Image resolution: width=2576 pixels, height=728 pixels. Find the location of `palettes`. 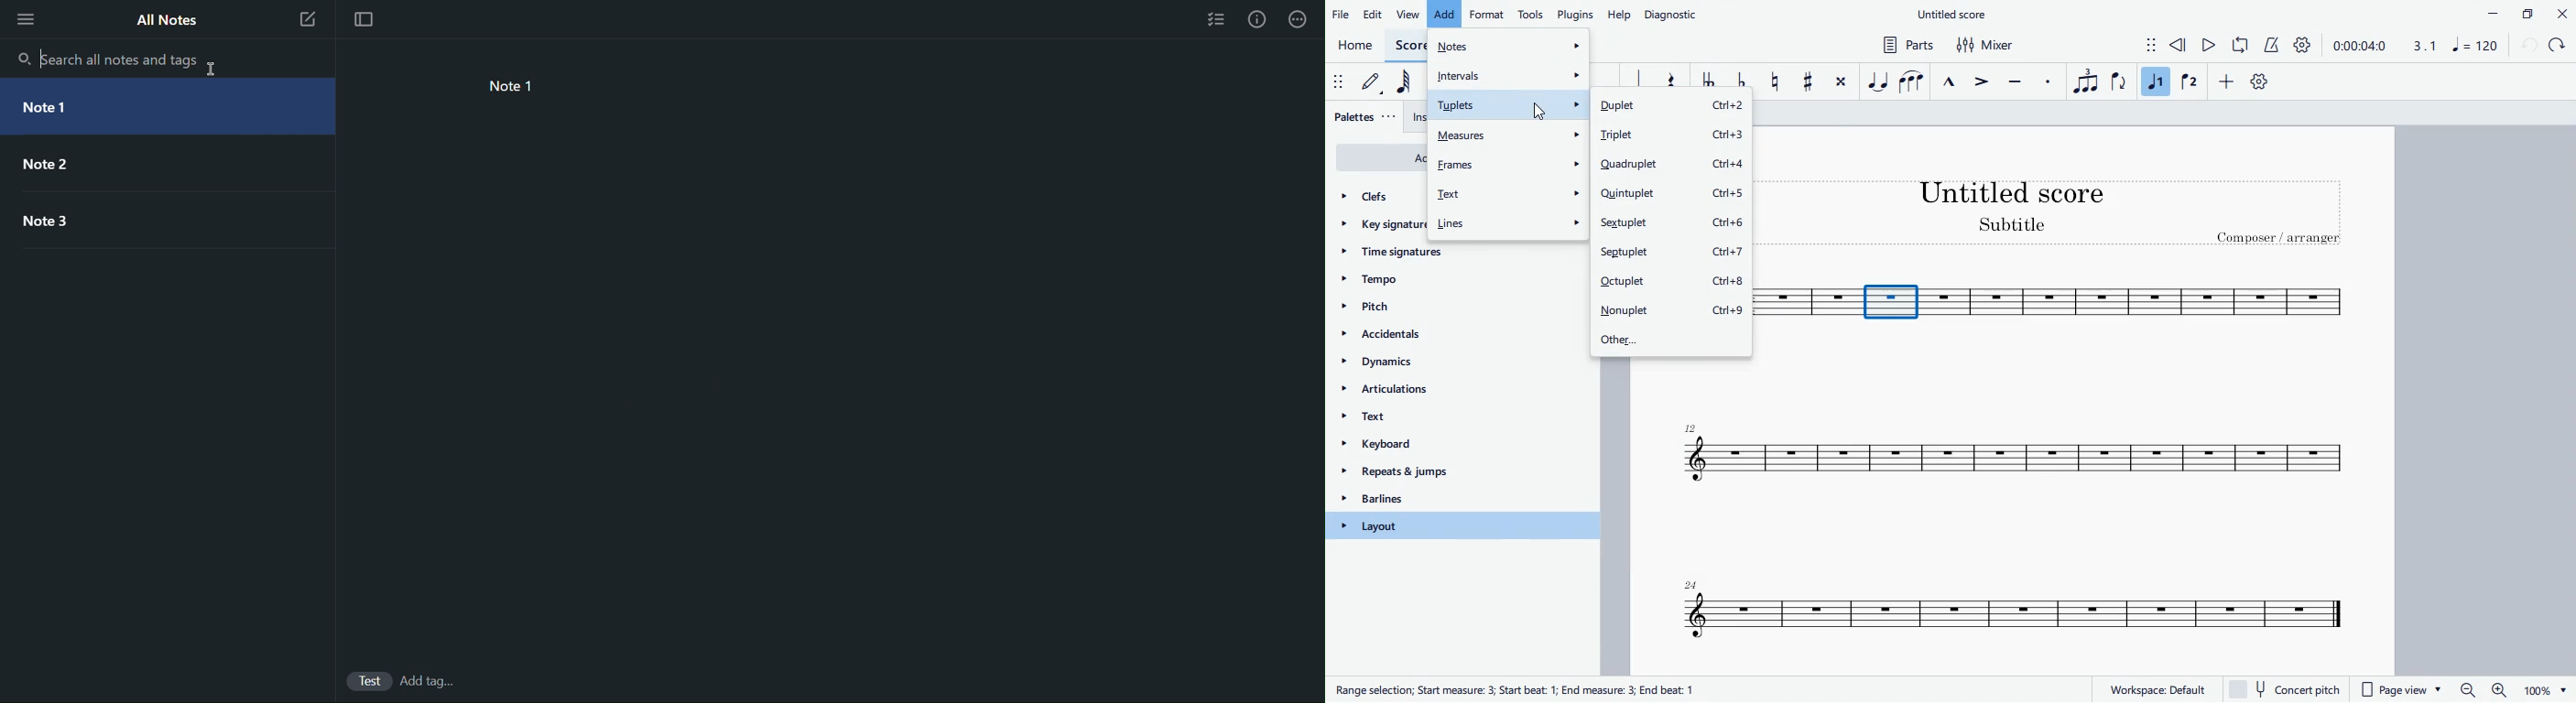

palettes is located at coordinates (1366, 118).